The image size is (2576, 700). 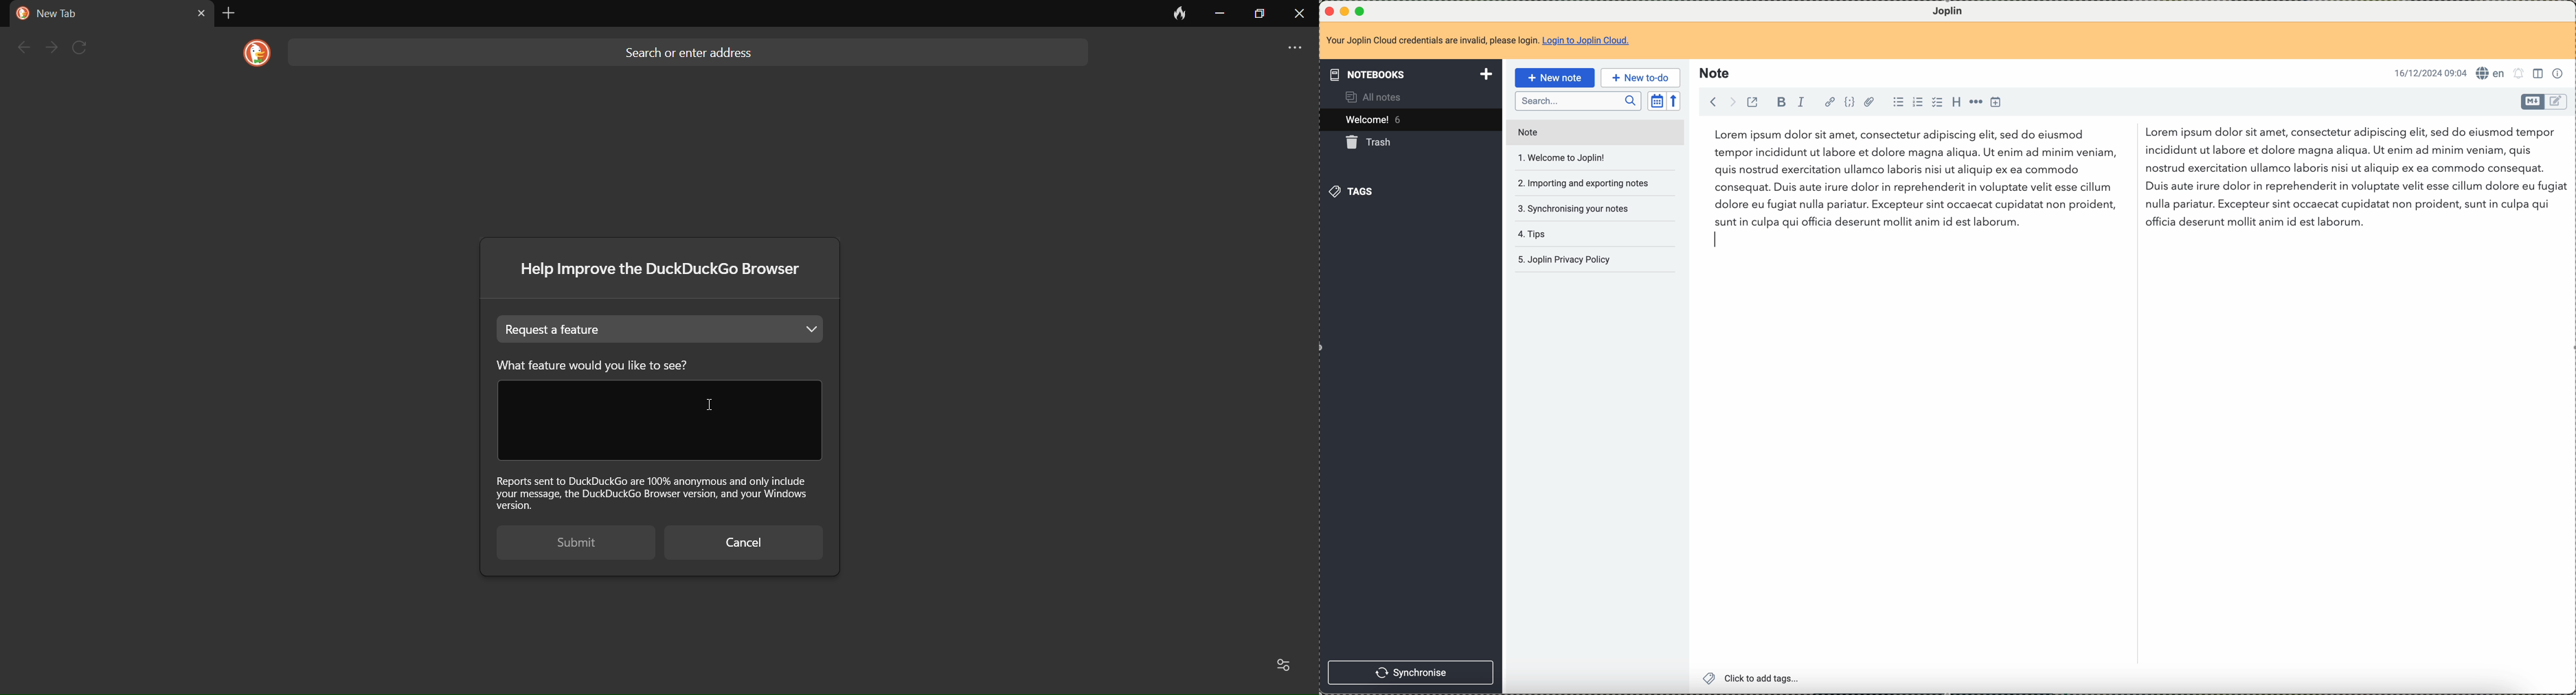 What do you see at coordinates (1586, 184) in the screenshot?
I see `importing and exporting notes` at bounding box center [1586, 184].